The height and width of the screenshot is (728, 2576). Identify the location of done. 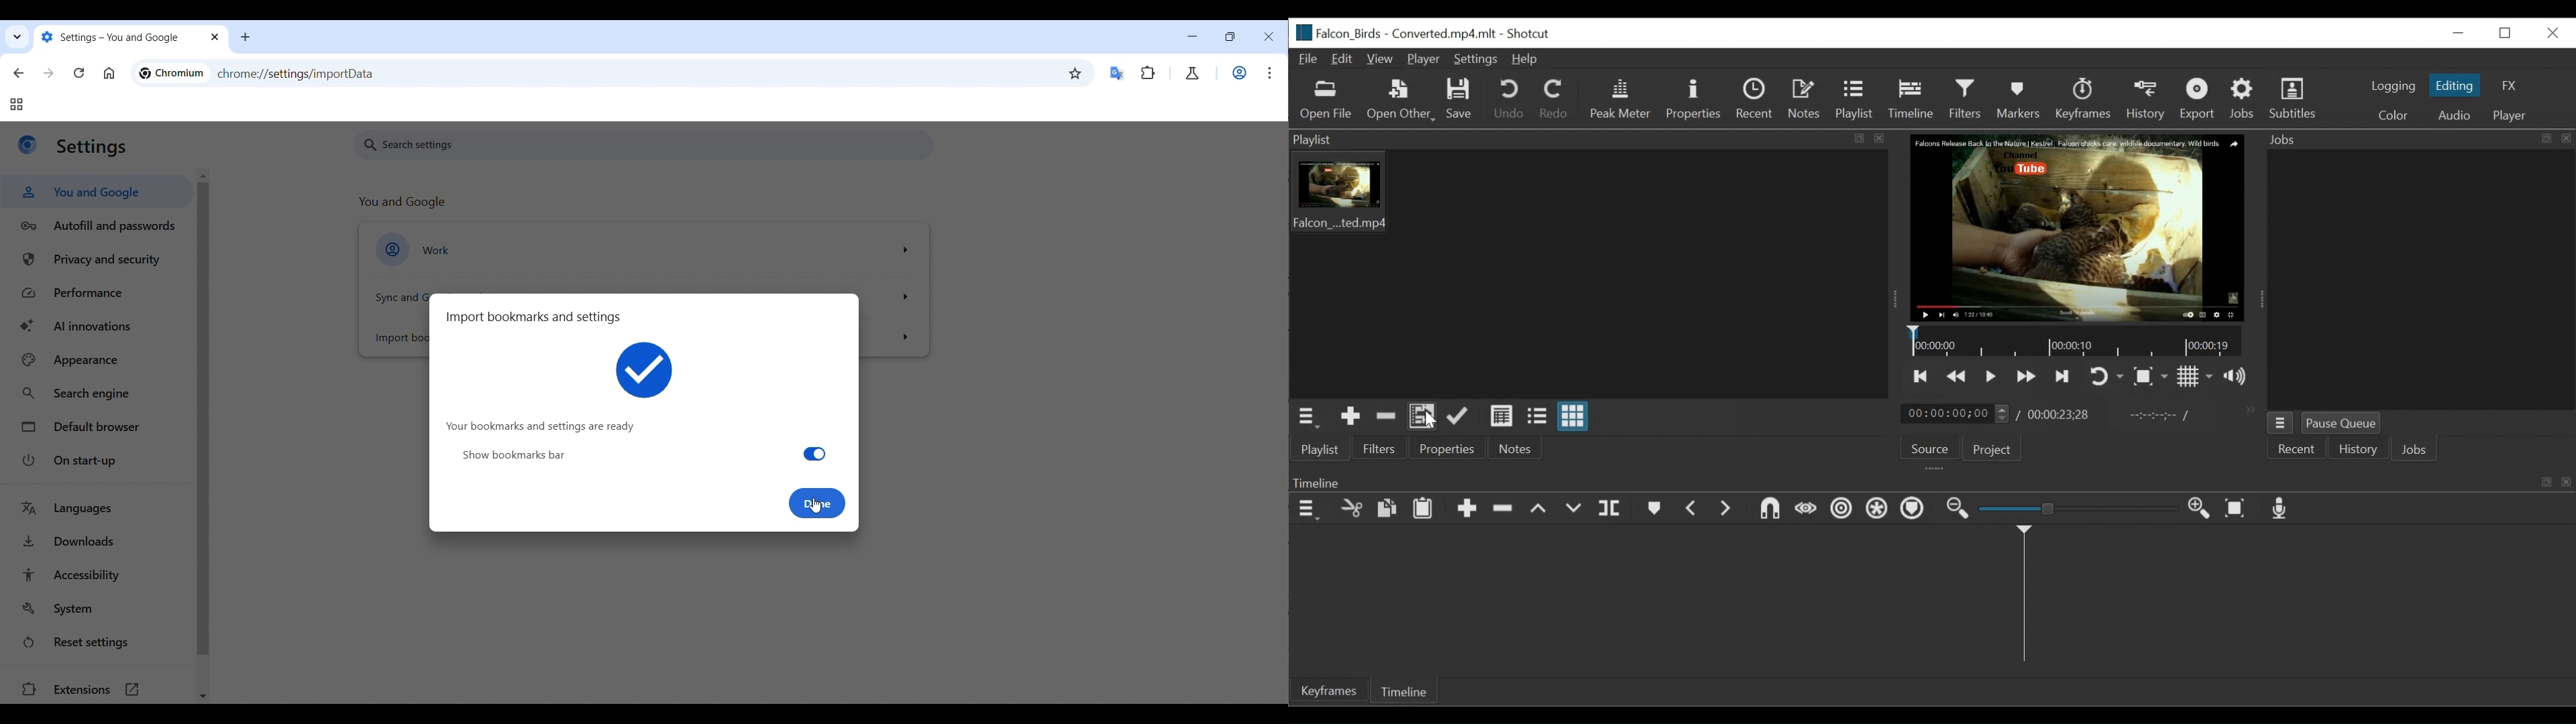
(816, 503).